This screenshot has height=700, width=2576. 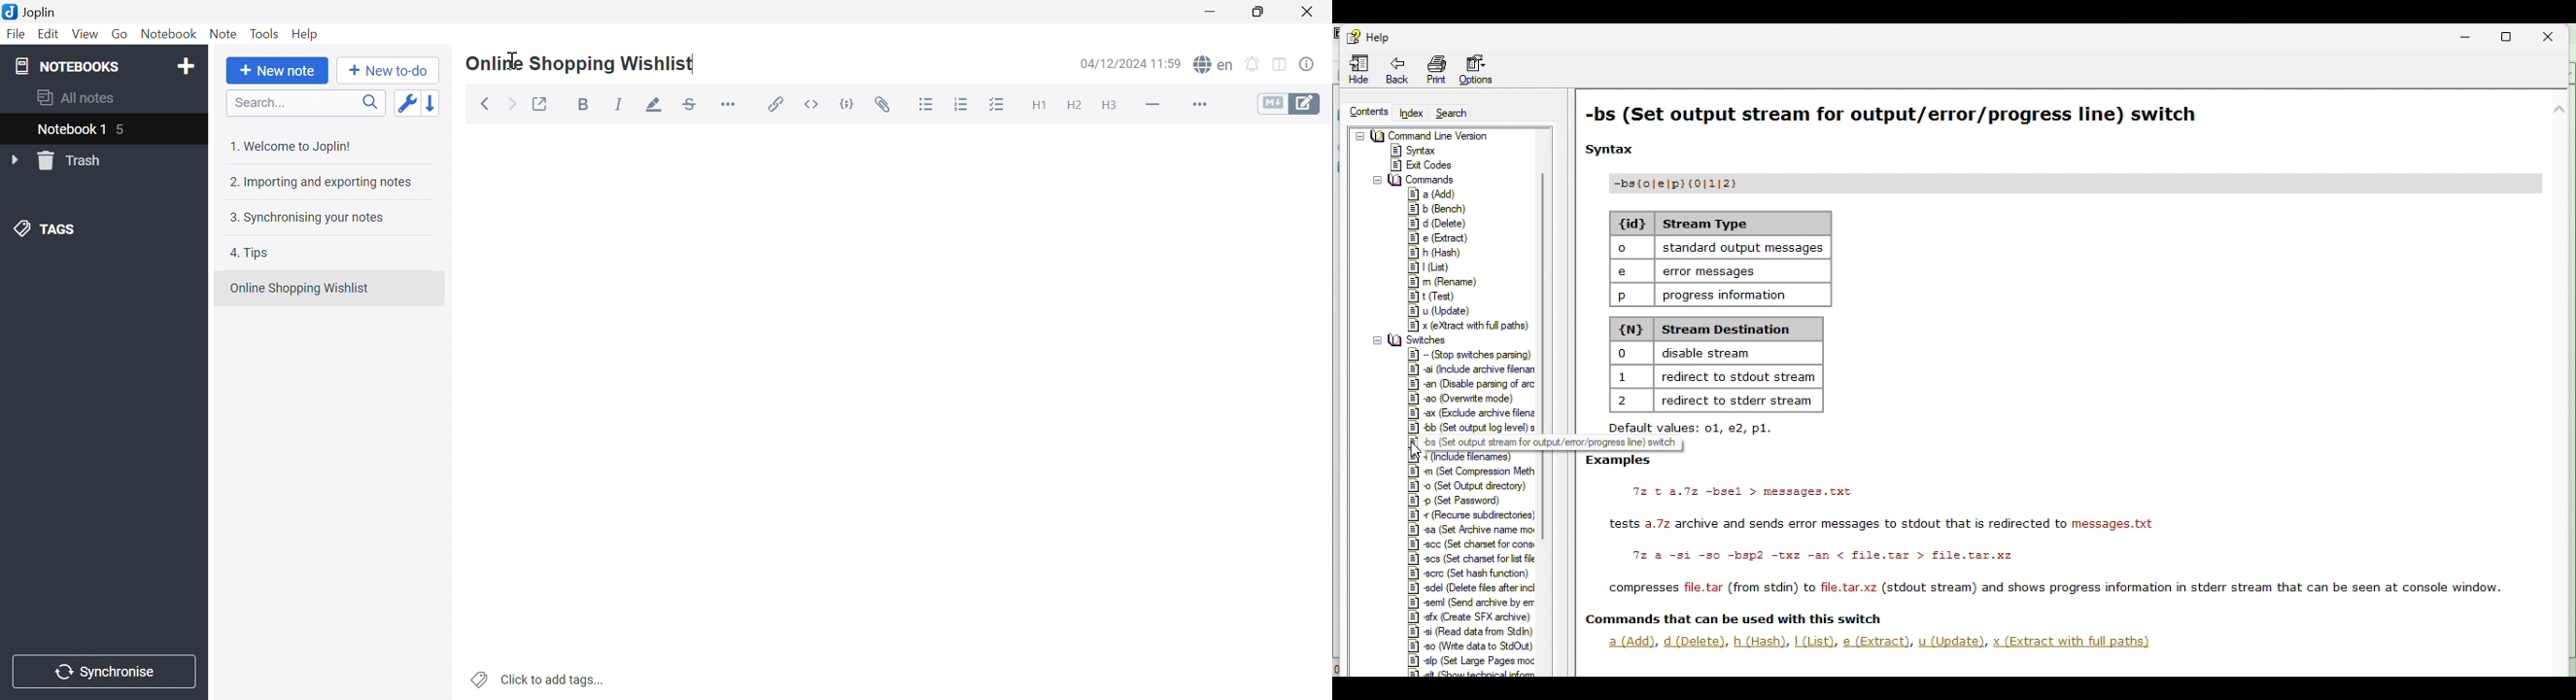 What do you see at coordinates (1453, 568) in the screenshot?
I see `Switches` at bounding box center [1453, 568].